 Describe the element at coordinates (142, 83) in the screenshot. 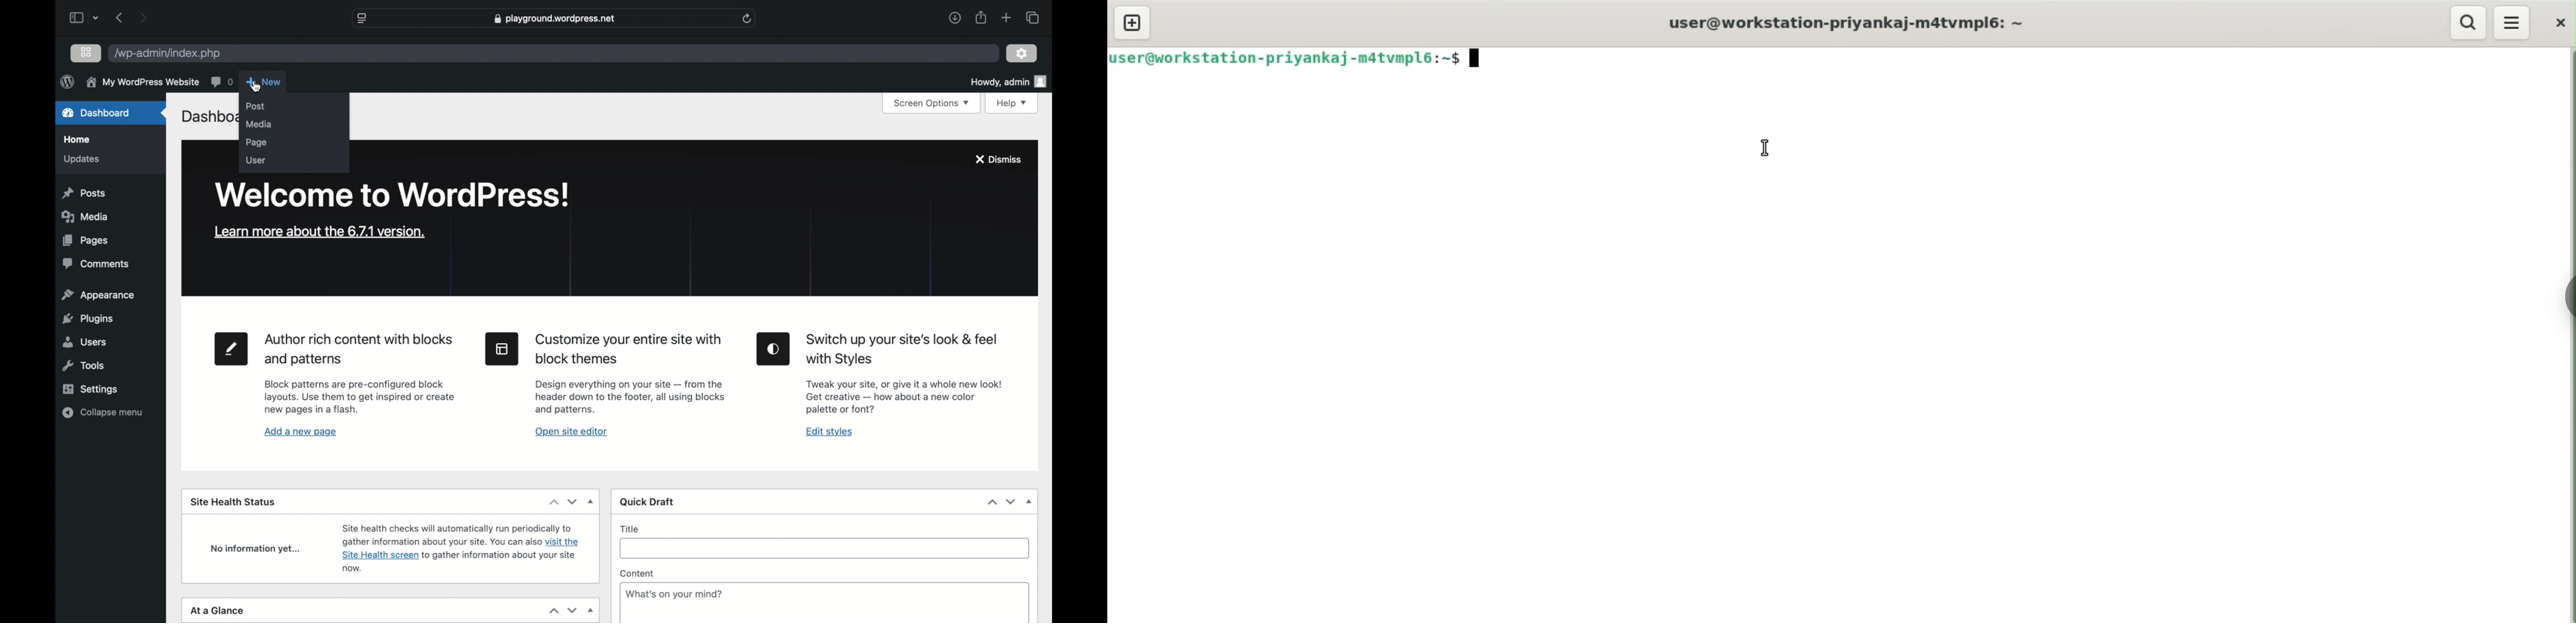

I see `my wordpress website` at that location.